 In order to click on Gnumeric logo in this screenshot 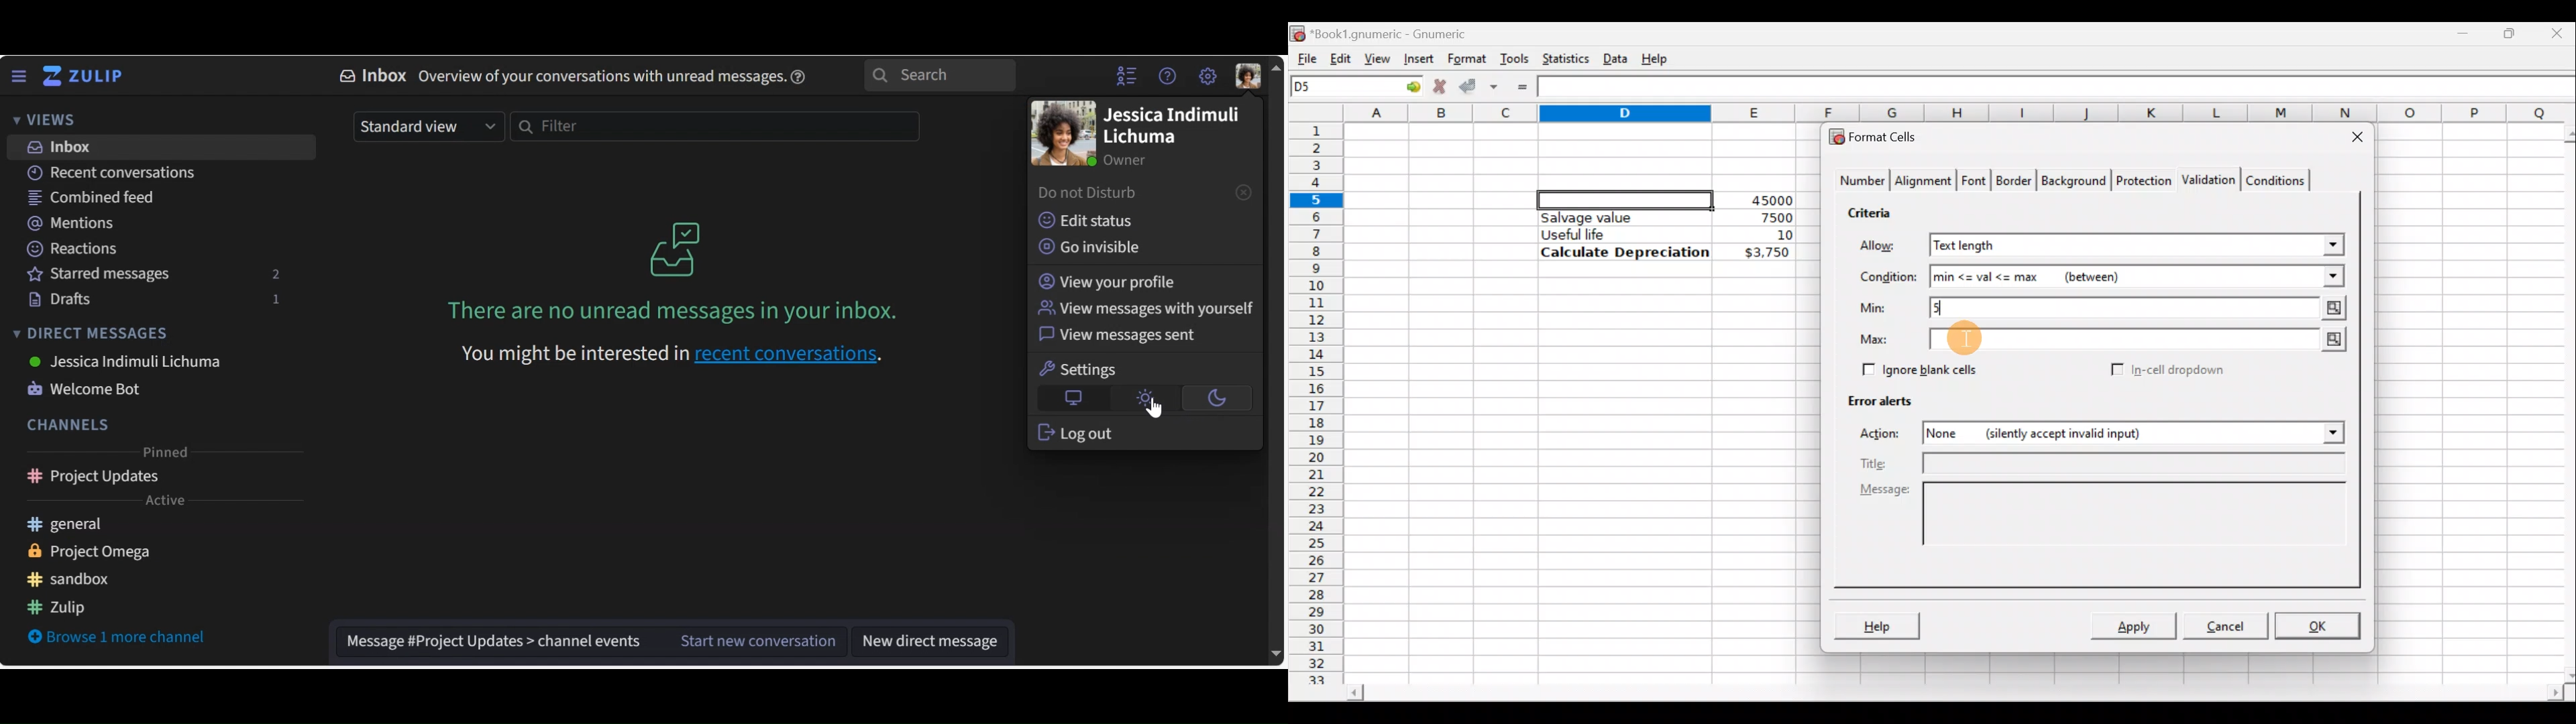, I will do `click(1297, 32)`.